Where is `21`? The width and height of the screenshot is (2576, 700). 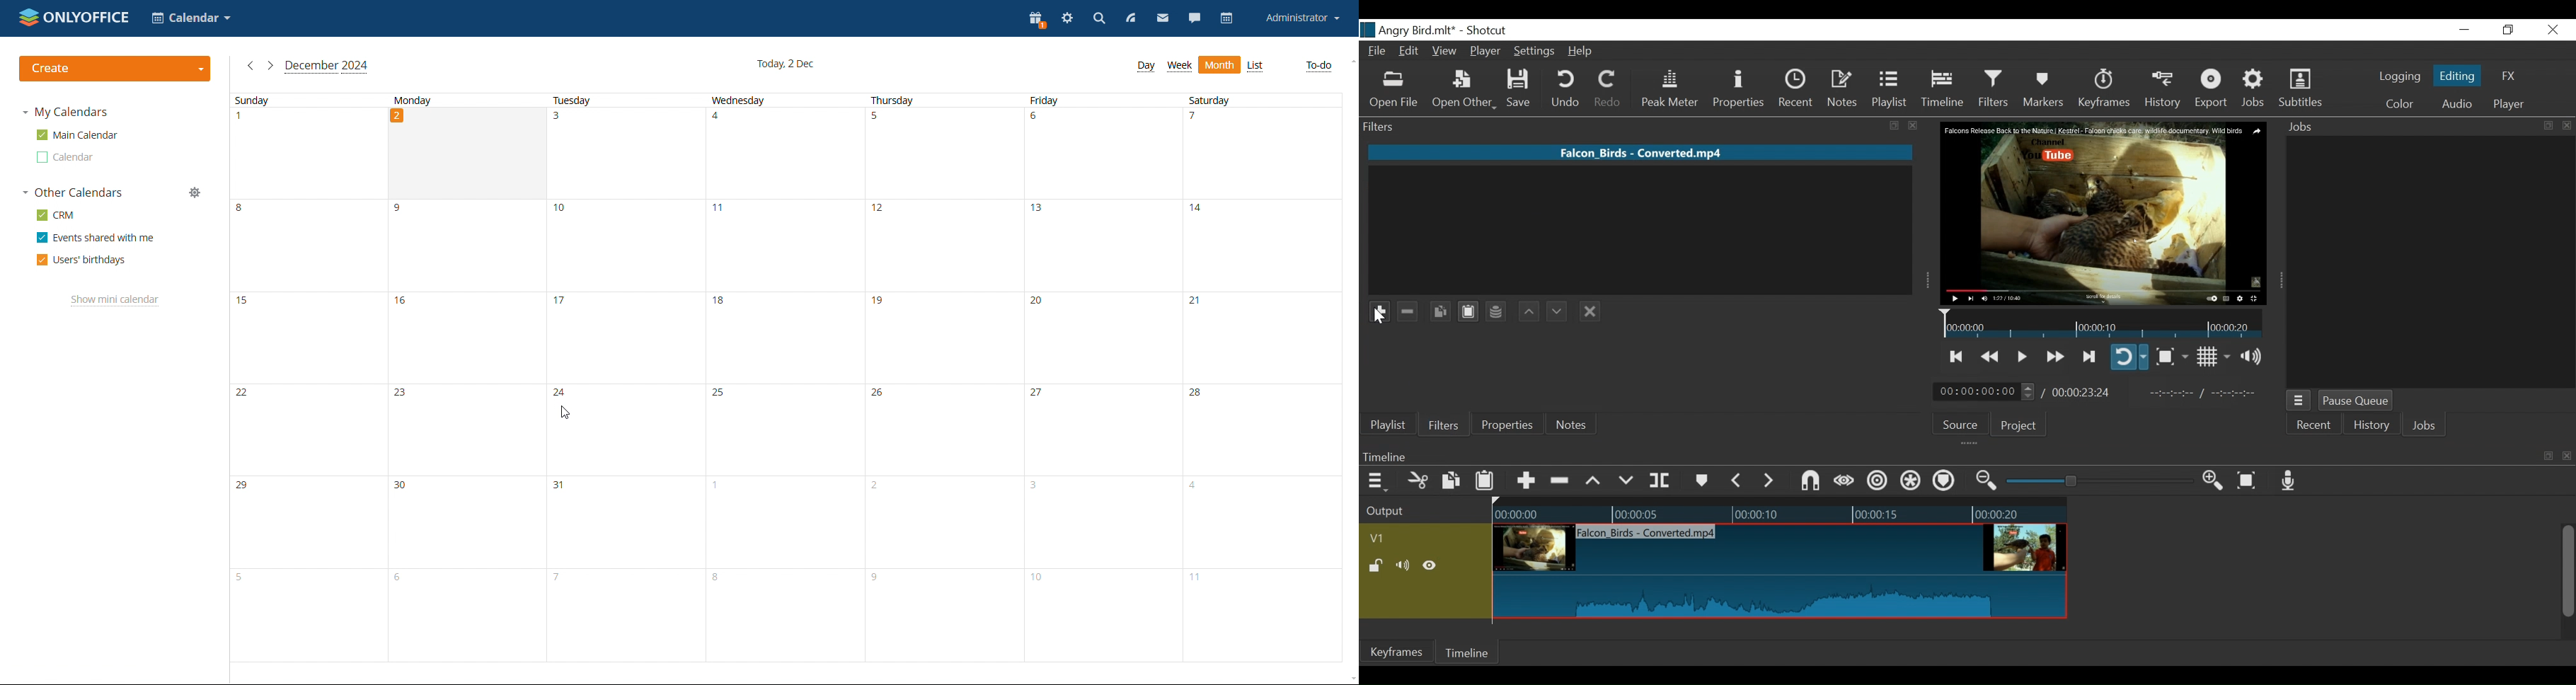 21 is located at coordinates (1197, 303).